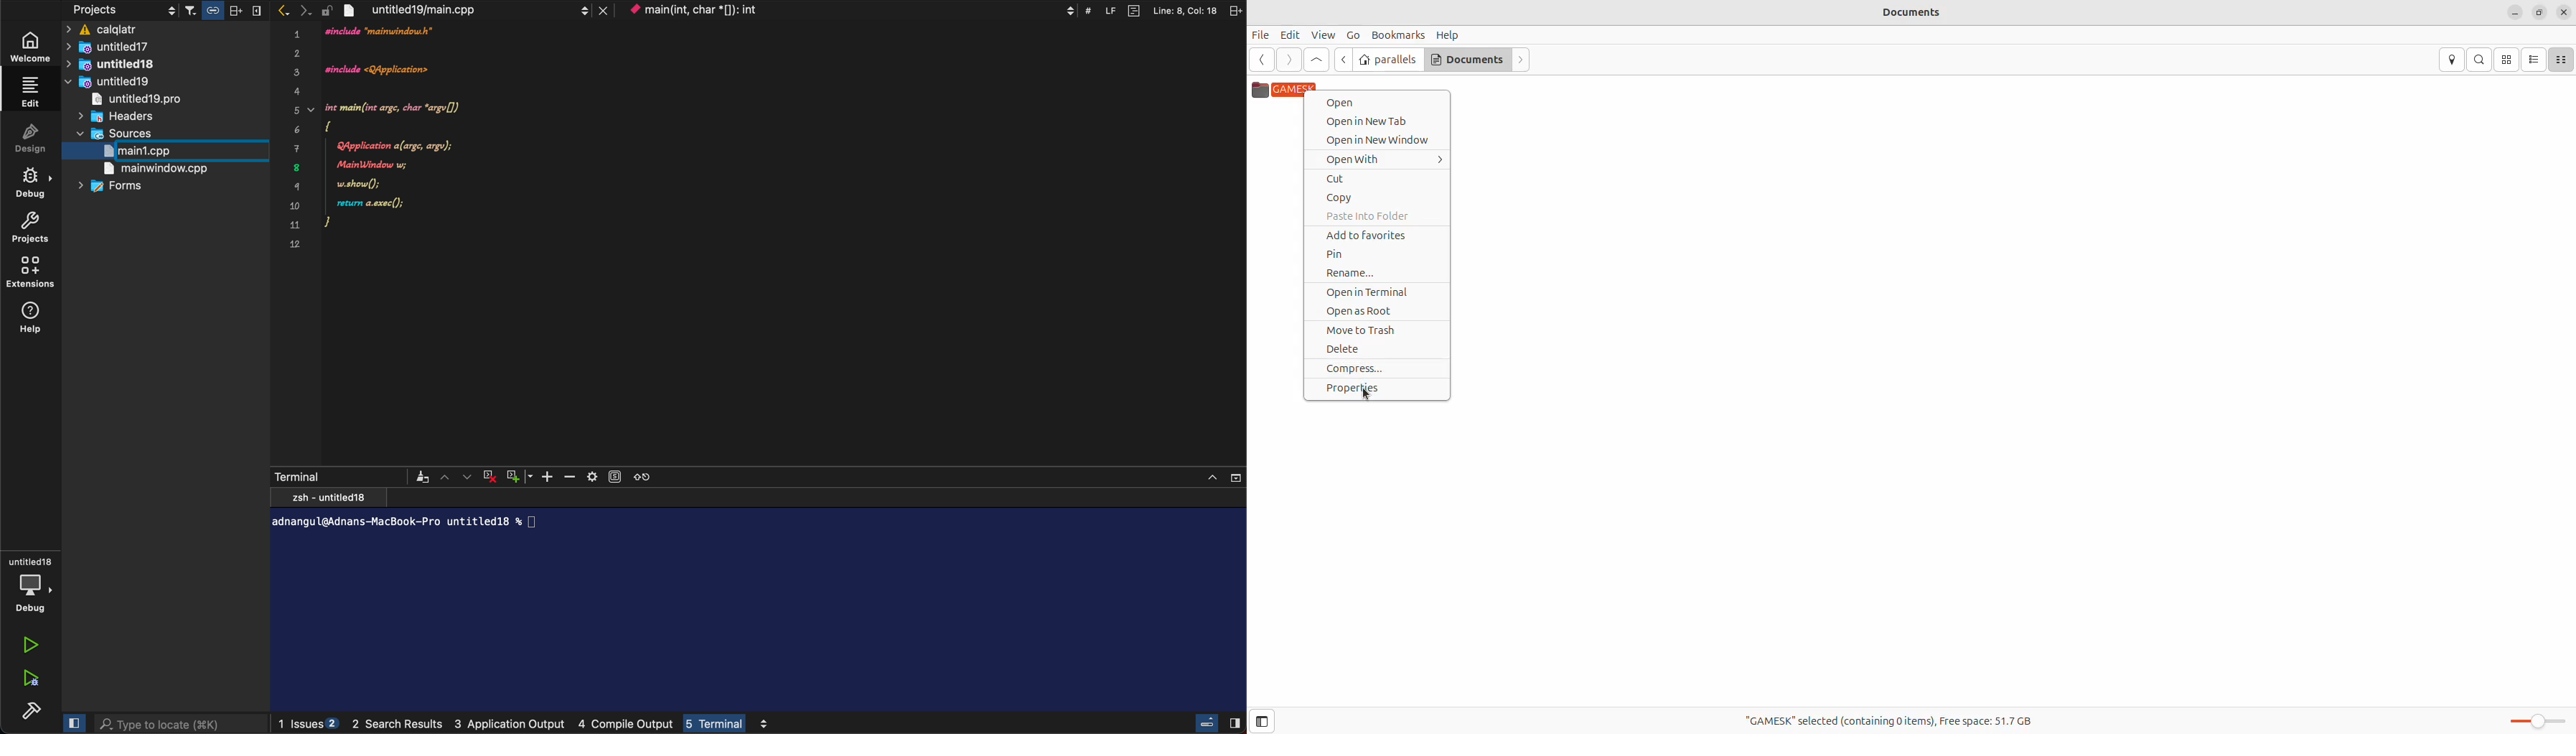  Describe the element at coordinates (293, 10) in the screenshot. I see `arrows` at that location.